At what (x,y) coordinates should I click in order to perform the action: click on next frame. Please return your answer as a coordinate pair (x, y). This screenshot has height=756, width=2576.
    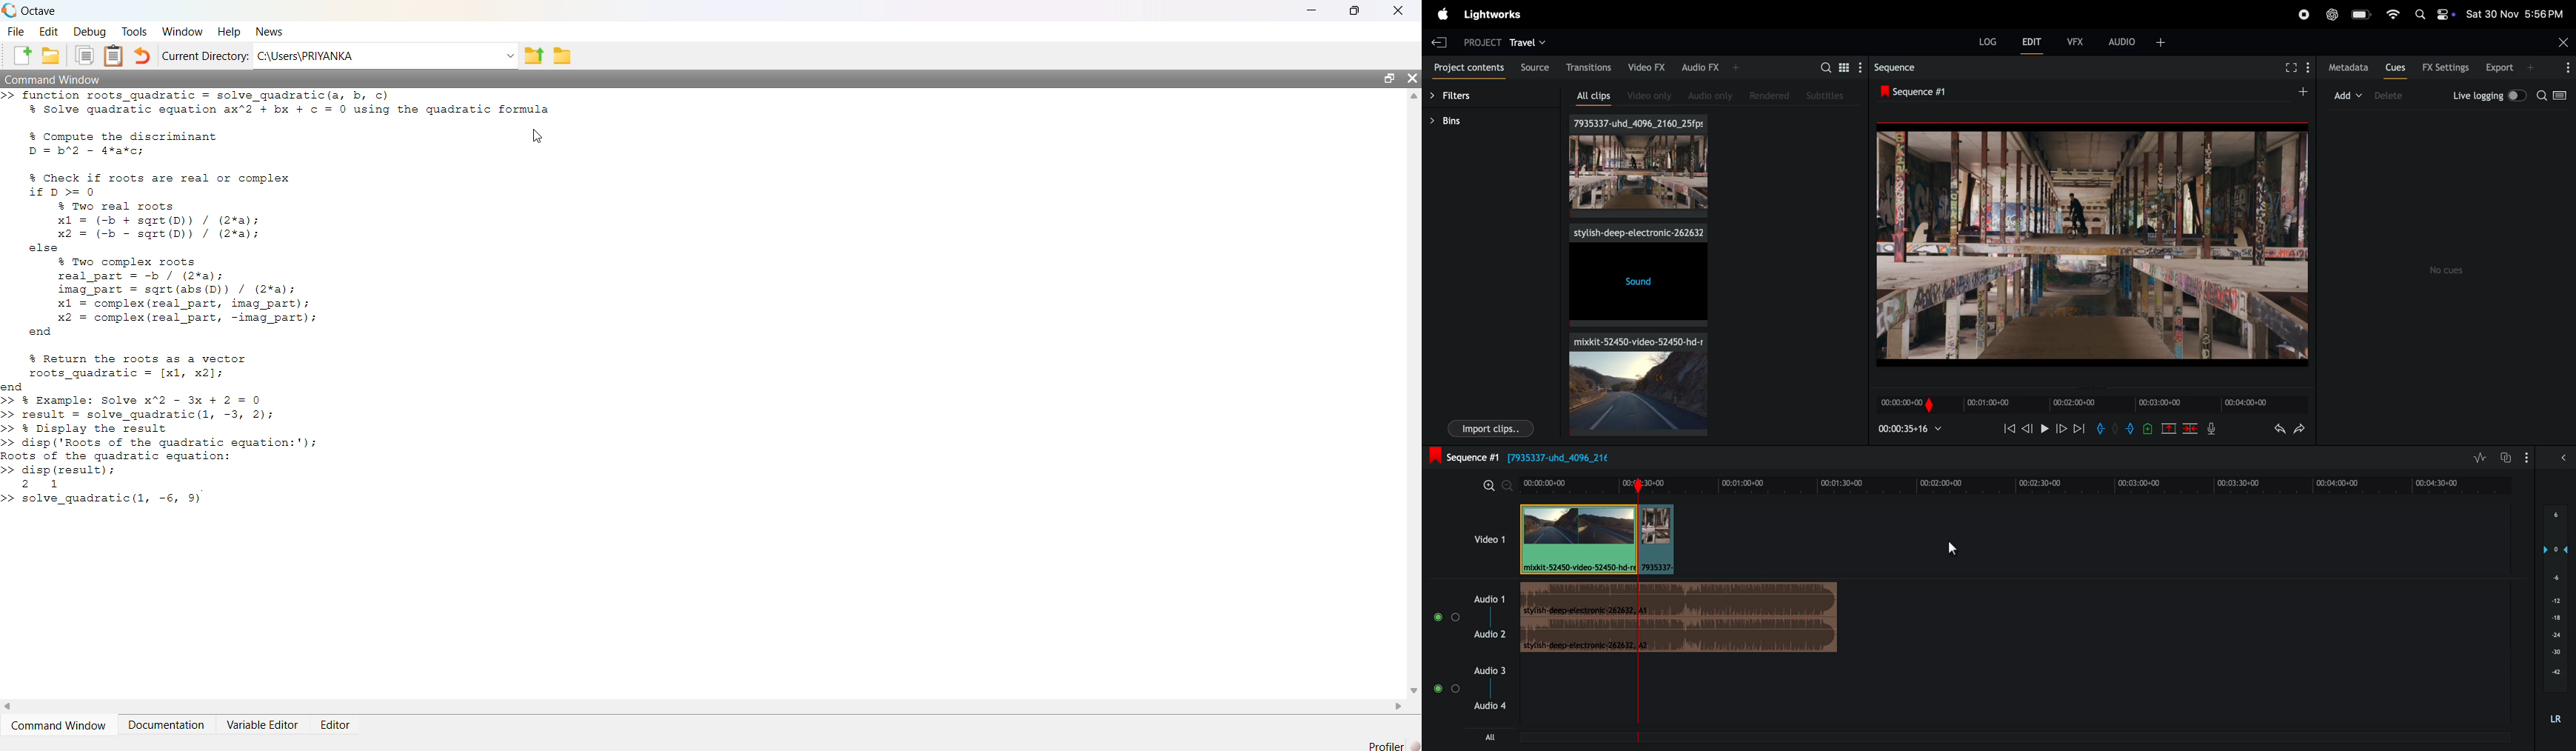
    Looking at the image, I should click on (2062, 430).